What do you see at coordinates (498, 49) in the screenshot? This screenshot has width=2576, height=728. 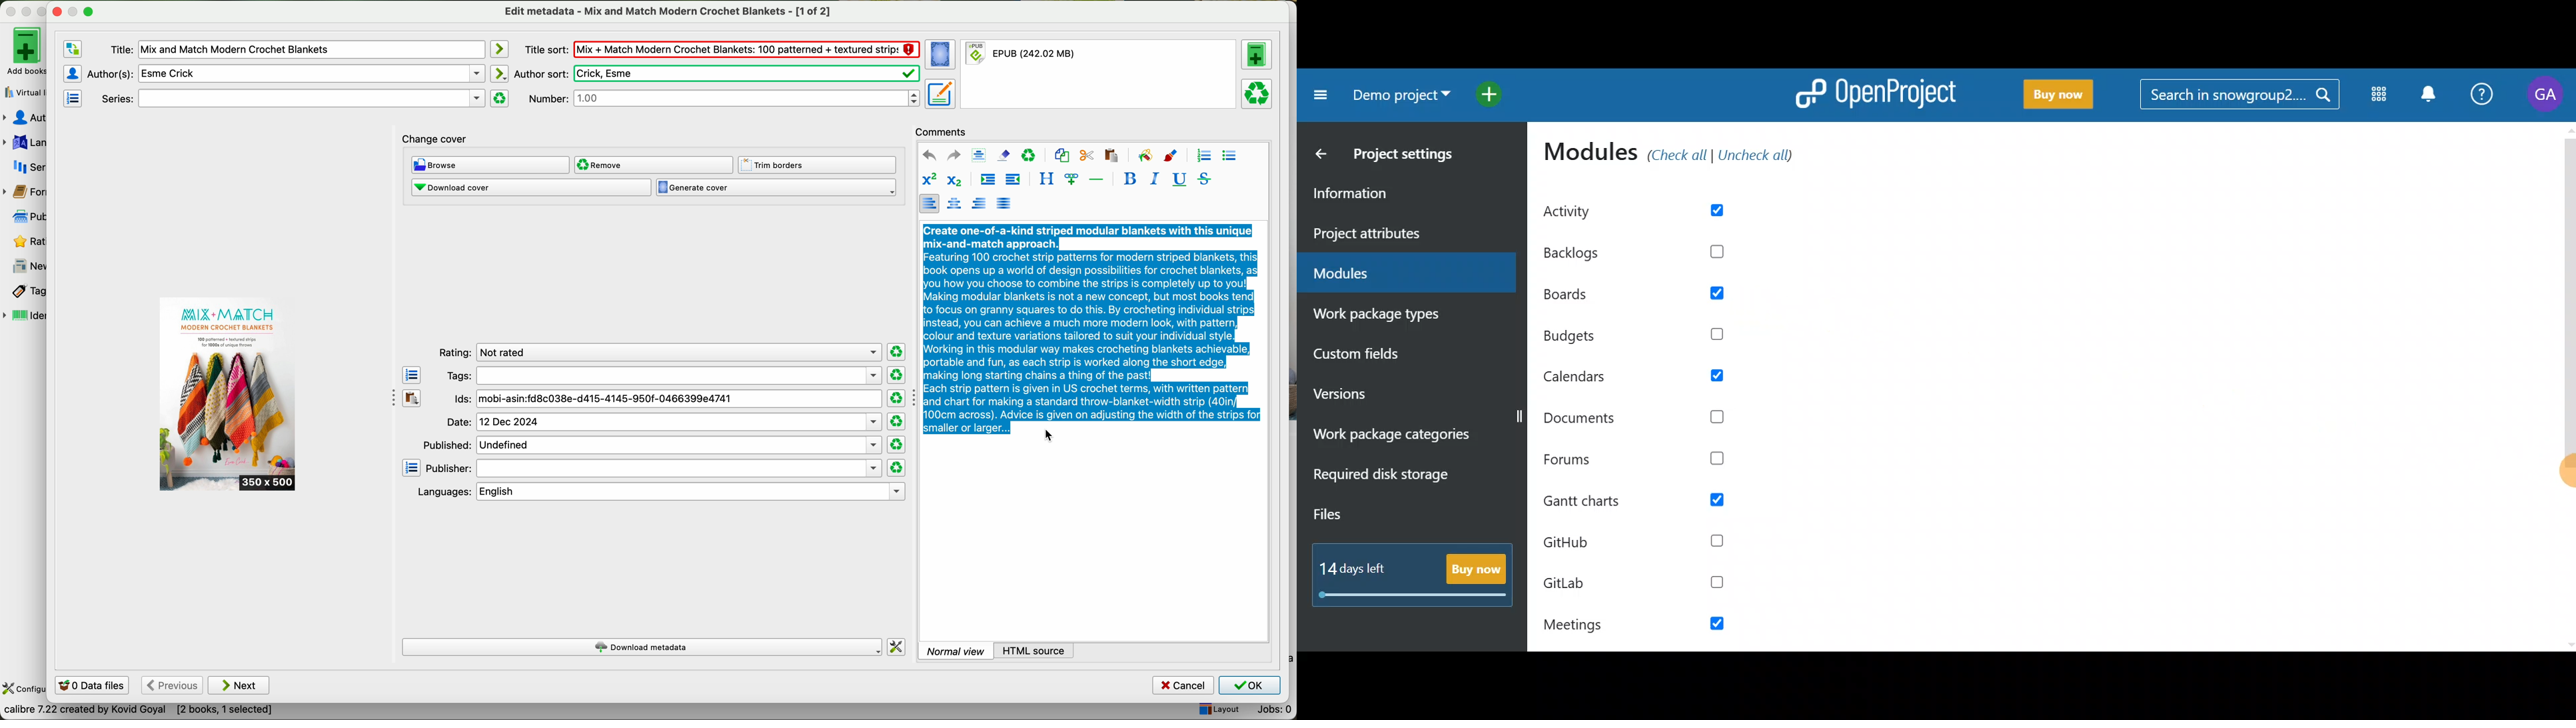 I see `automatically create the title sort` at bounding box center [498, 49].